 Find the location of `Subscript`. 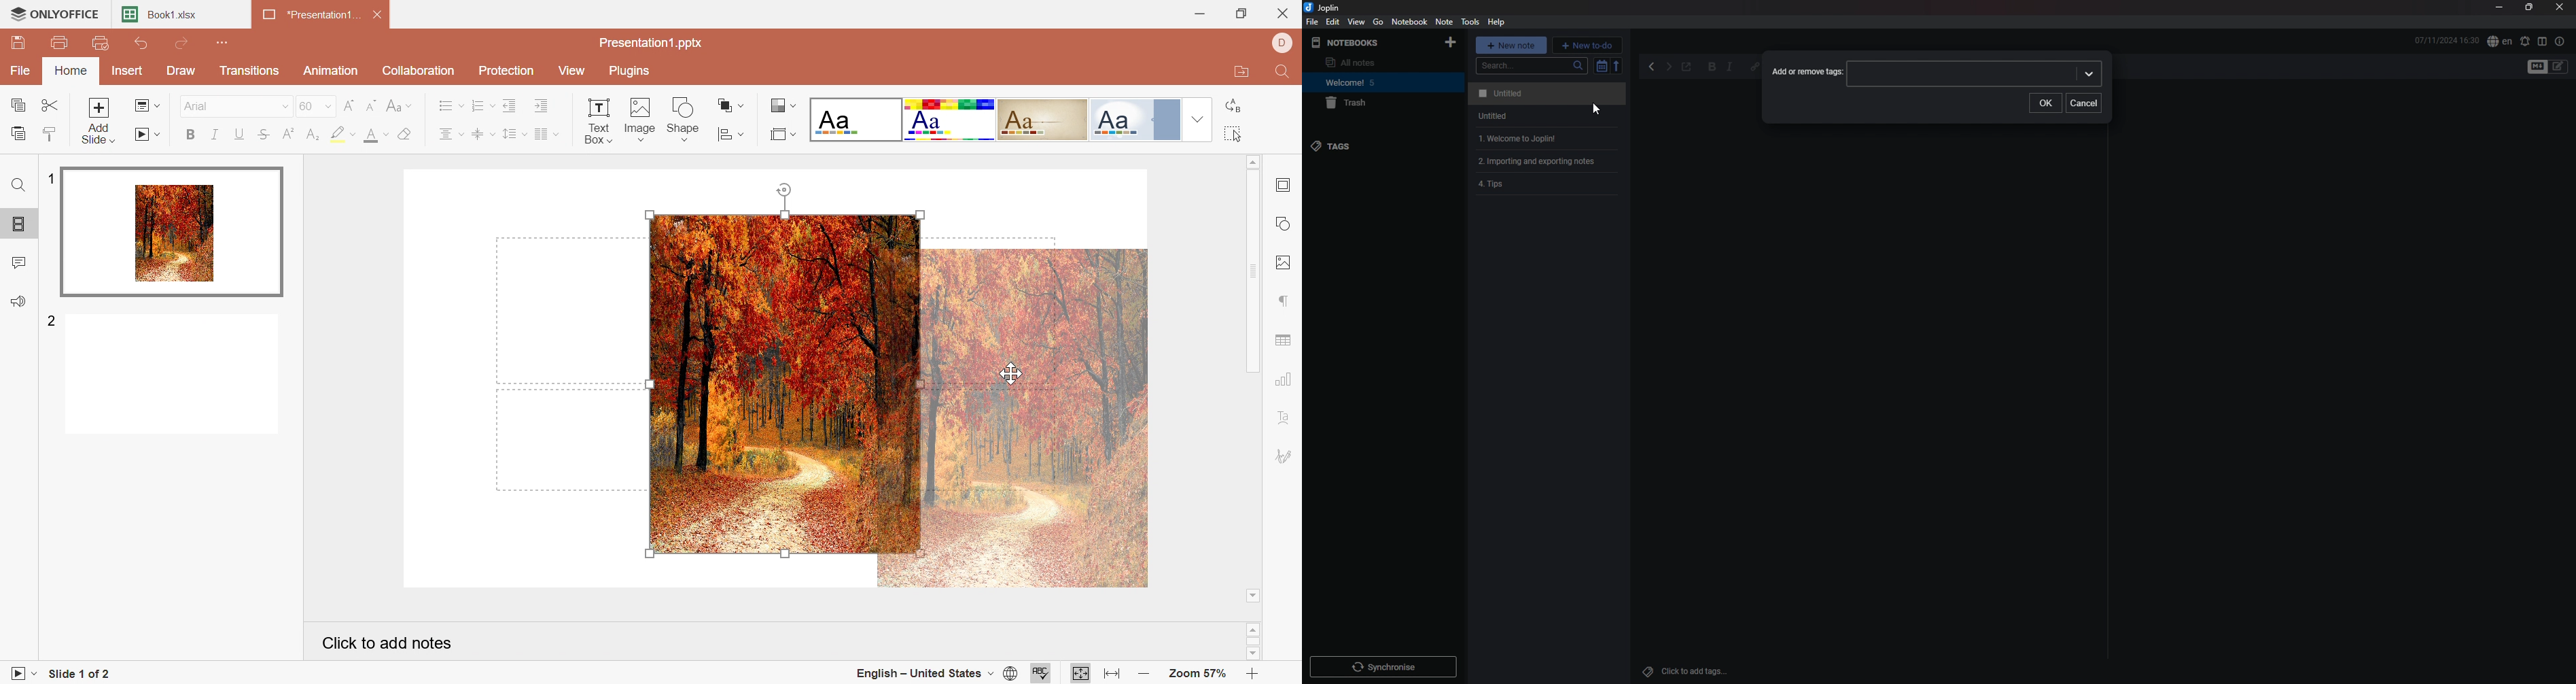

Subscript is located at coordinates (313, 133).